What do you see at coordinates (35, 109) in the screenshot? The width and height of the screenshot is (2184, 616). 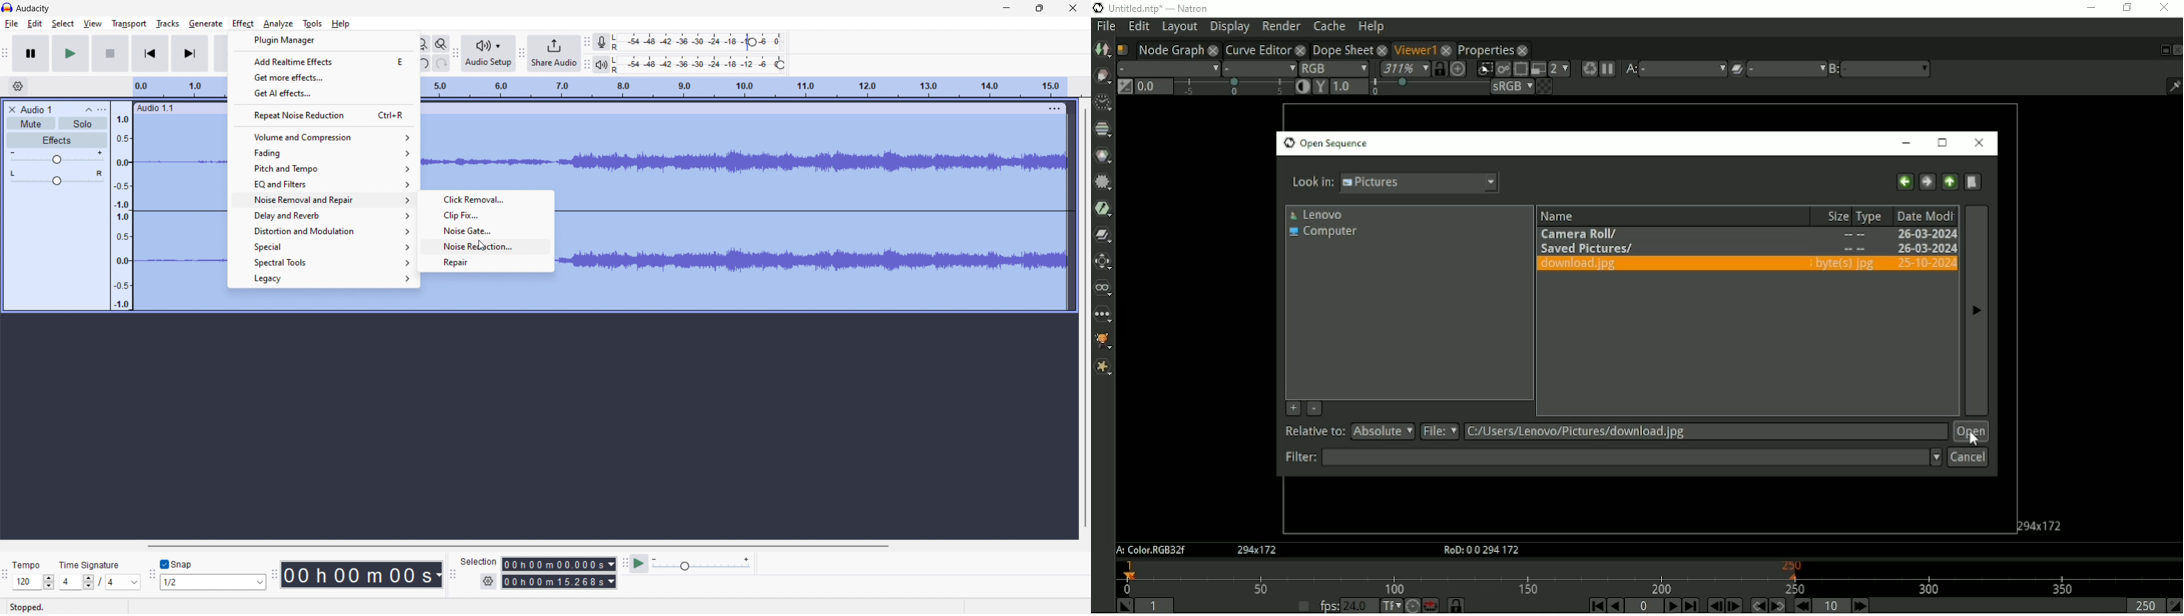 I see `title` at bounding box center [35, 109].